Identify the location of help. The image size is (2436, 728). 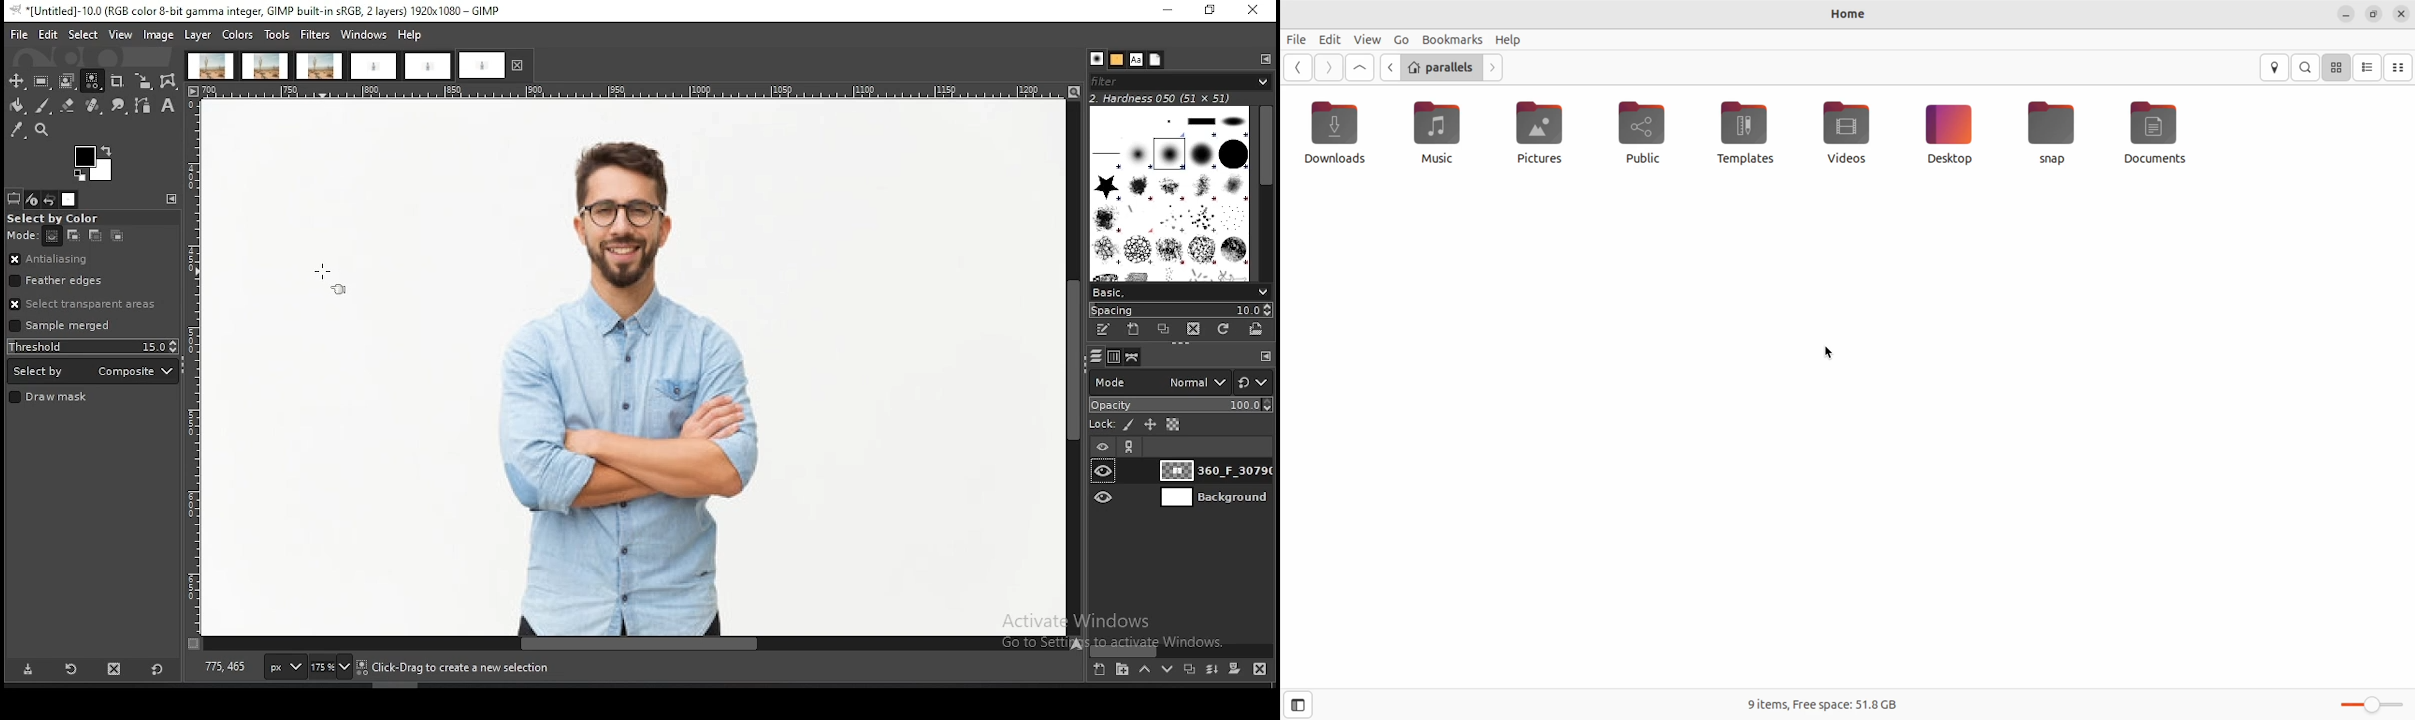
(412, 34).